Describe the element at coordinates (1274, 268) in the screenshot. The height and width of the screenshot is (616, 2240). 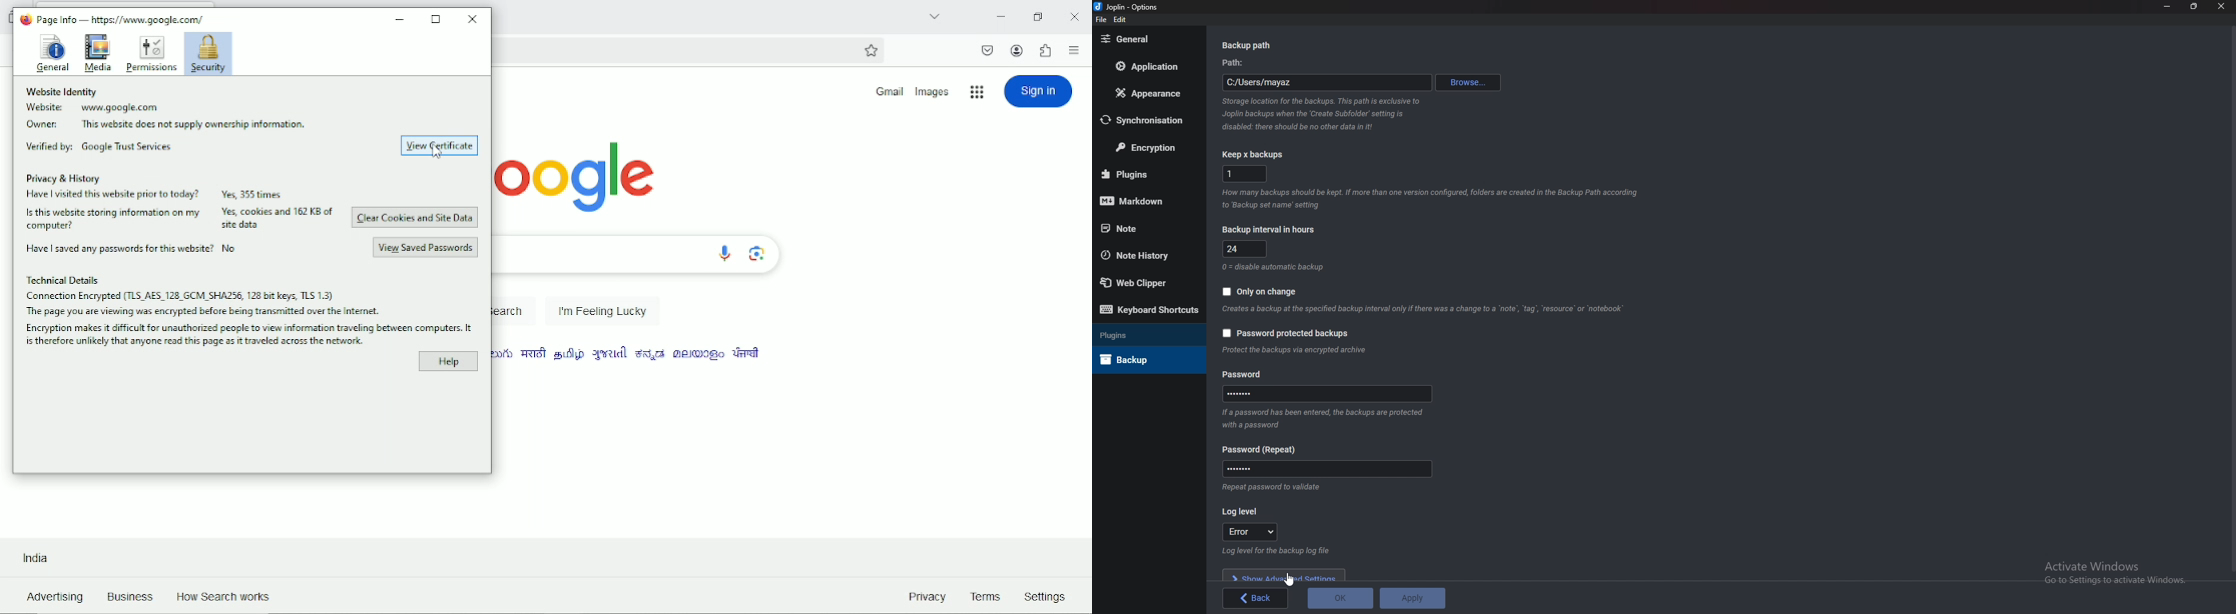
I see `Info` at that location.